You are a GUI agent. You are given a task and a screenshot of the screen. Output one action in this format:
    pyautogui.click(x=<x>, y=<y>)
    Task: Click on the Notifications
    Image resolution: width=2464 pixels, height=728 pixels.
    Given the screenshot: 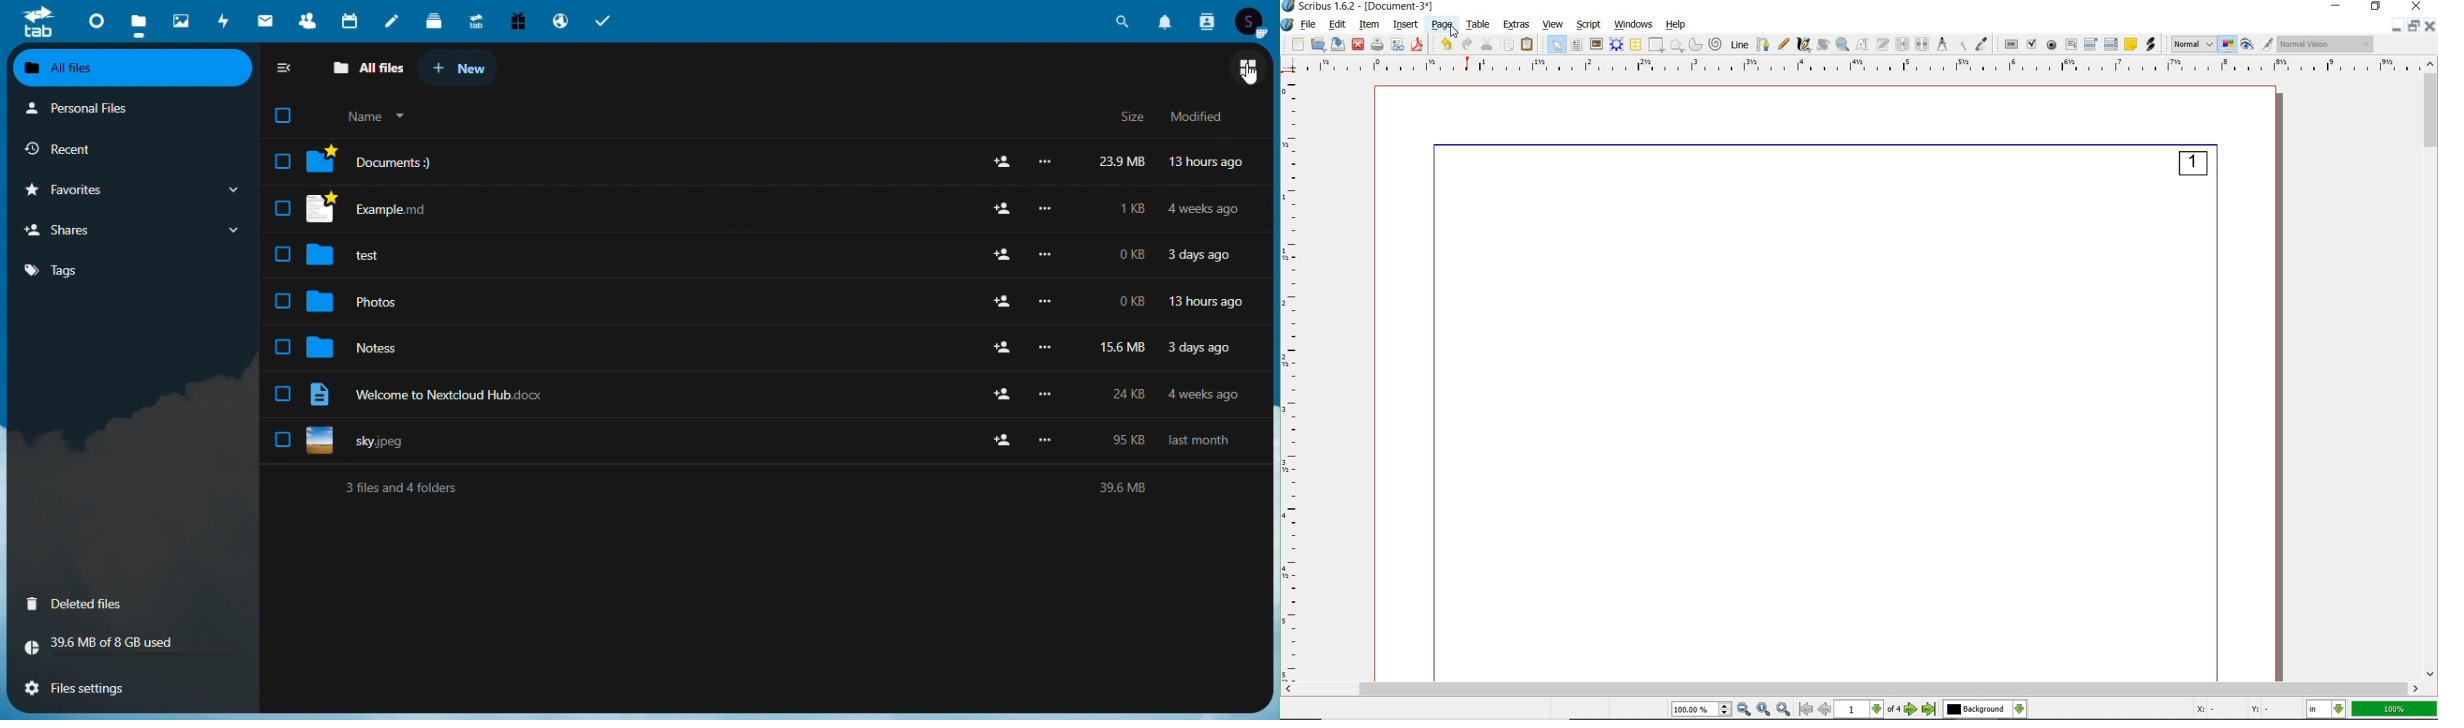 What is the action you would take?
    pyautogui.click(x=1167, y=20)
    